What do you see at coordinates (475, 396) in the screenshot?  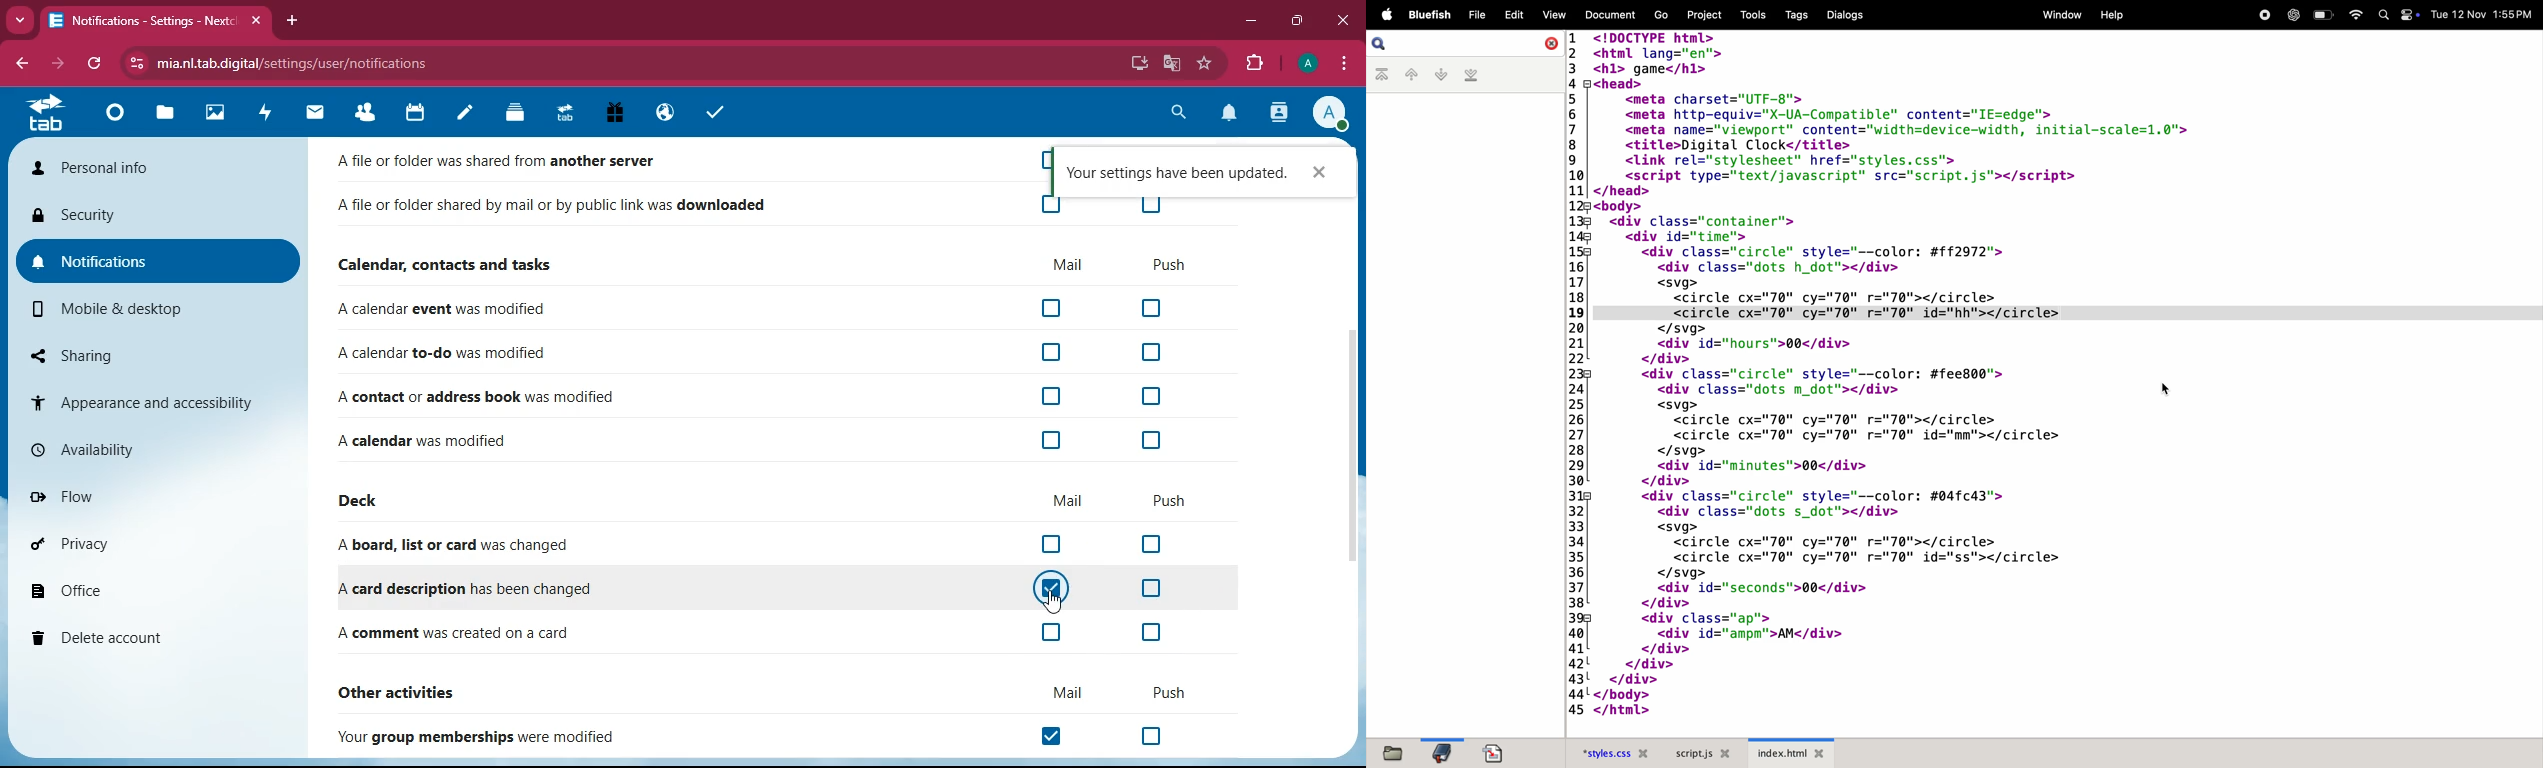 I see `A contact or address book was modified` at bounding box center [475, 396].